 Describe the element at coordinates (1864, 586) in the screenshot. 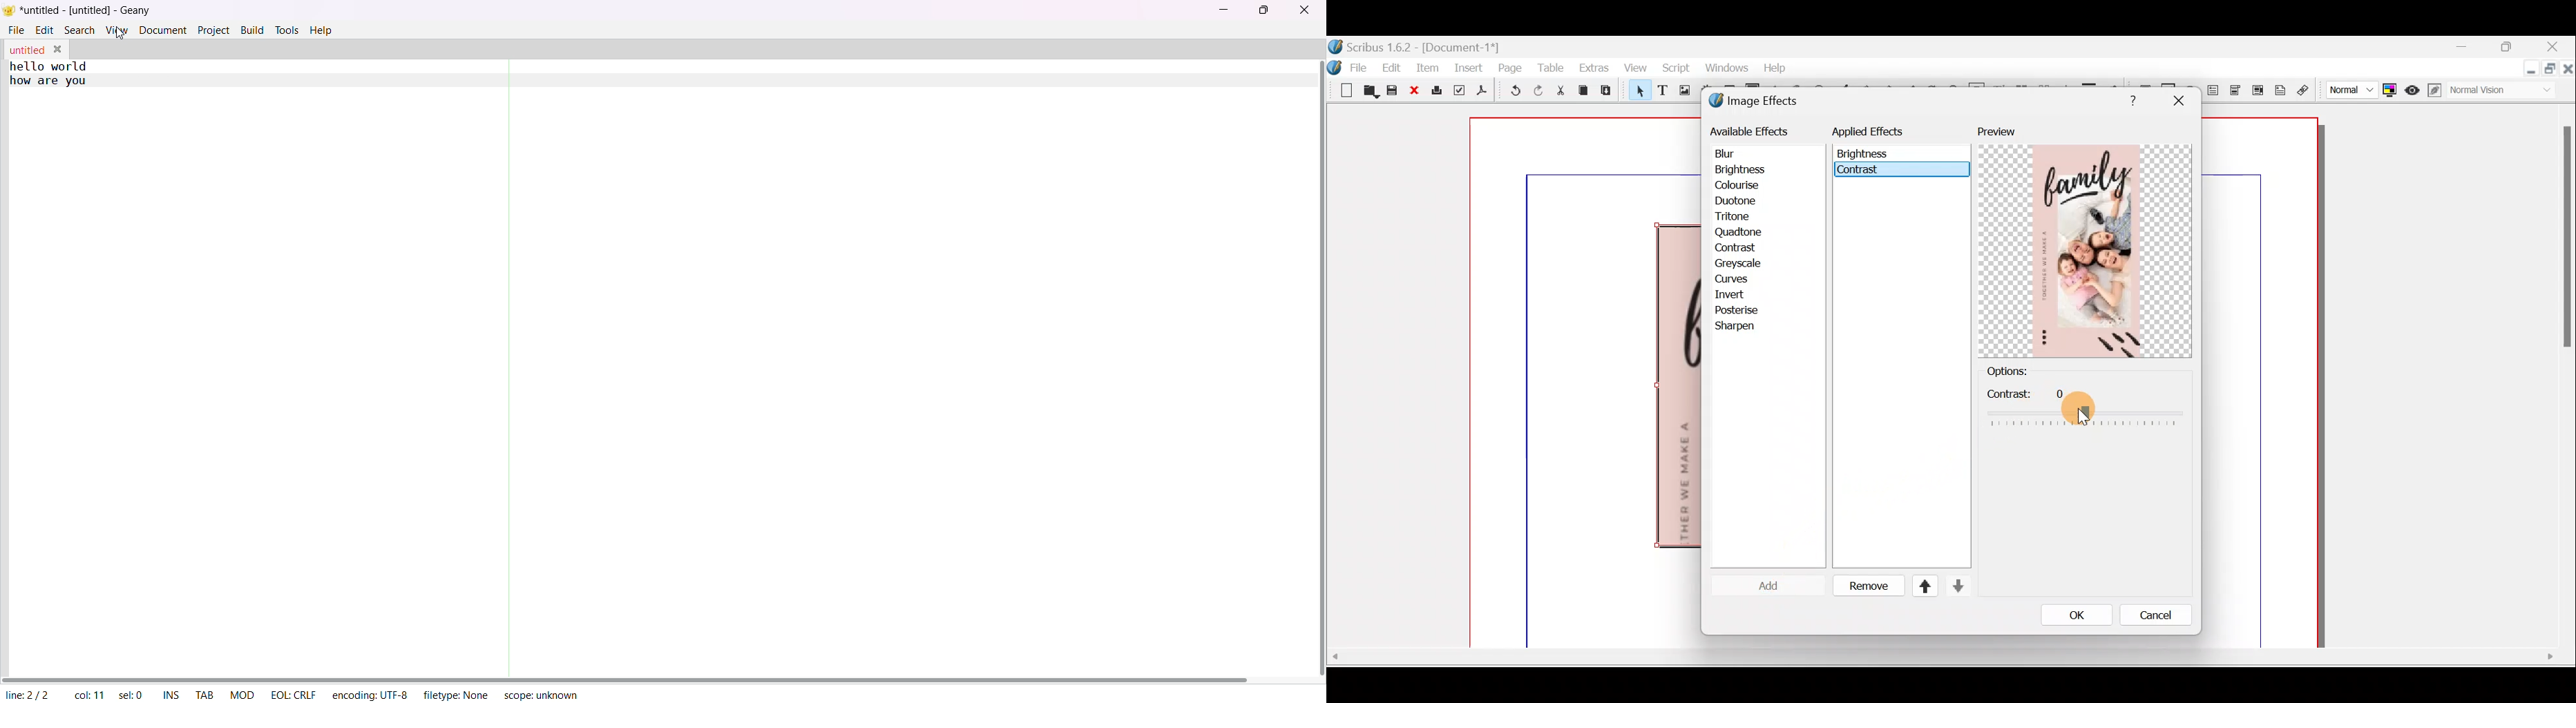

I see `Remove` at that location.